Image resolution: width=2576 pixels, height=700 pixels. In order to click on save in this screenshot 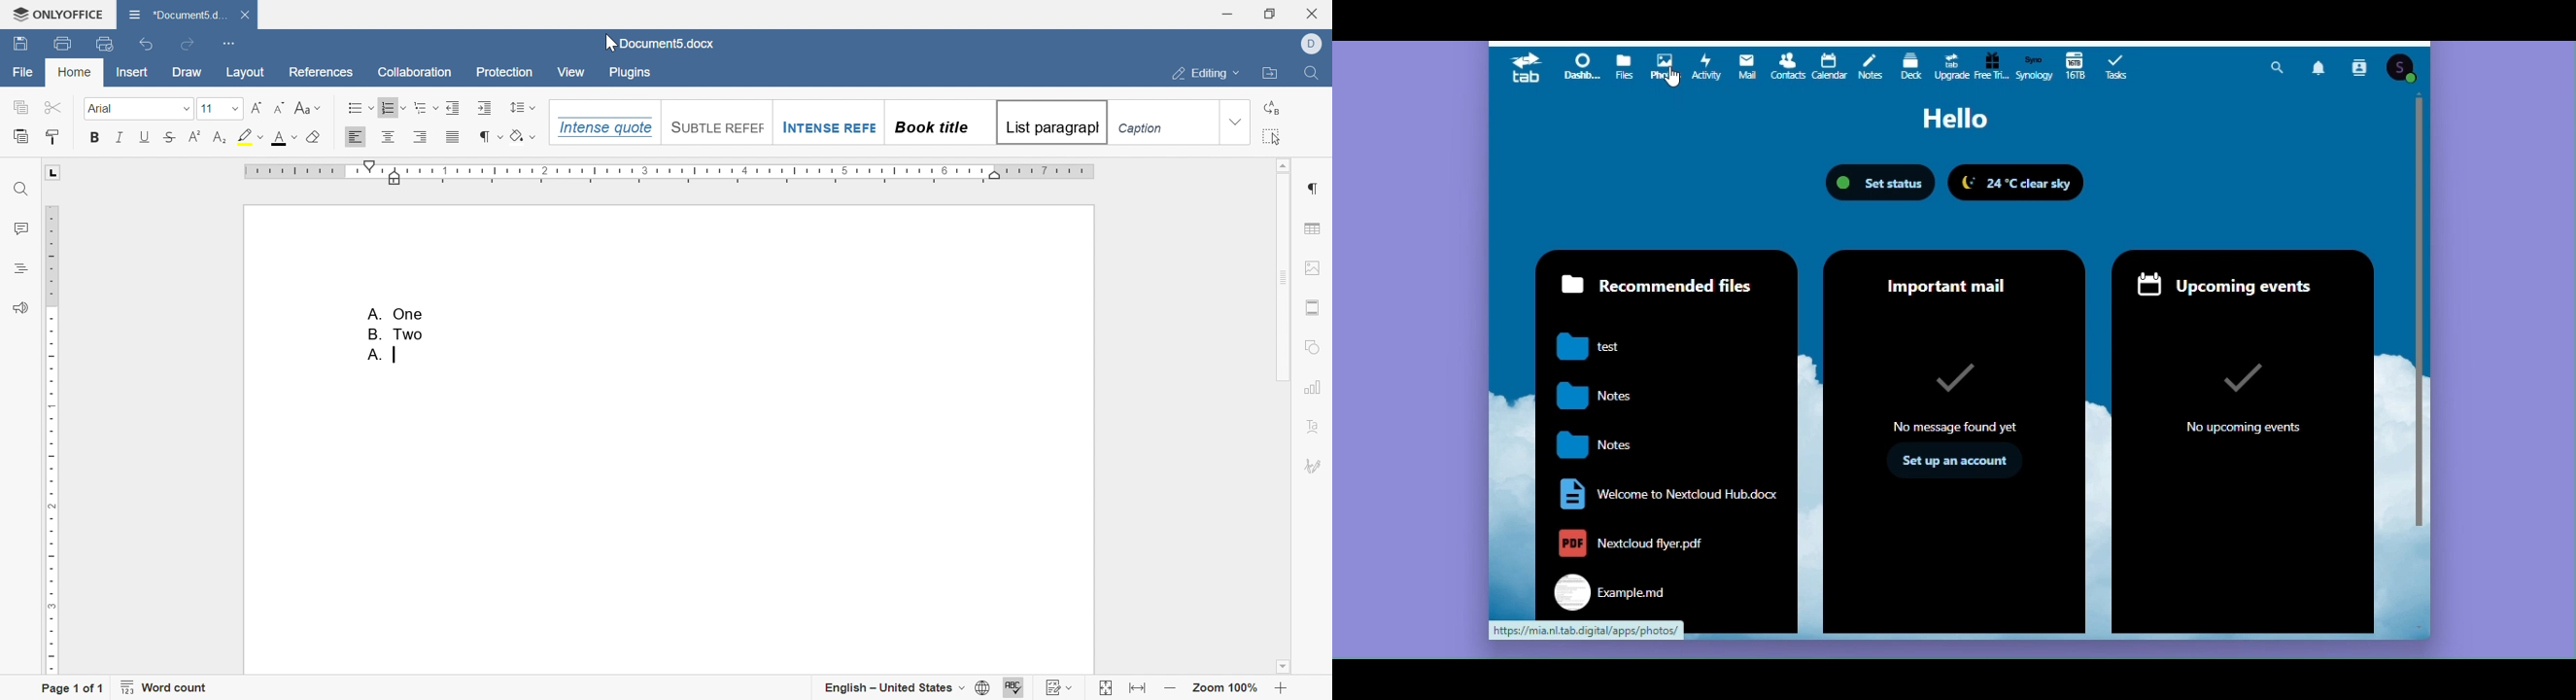, I will do `click(23, 44)`.